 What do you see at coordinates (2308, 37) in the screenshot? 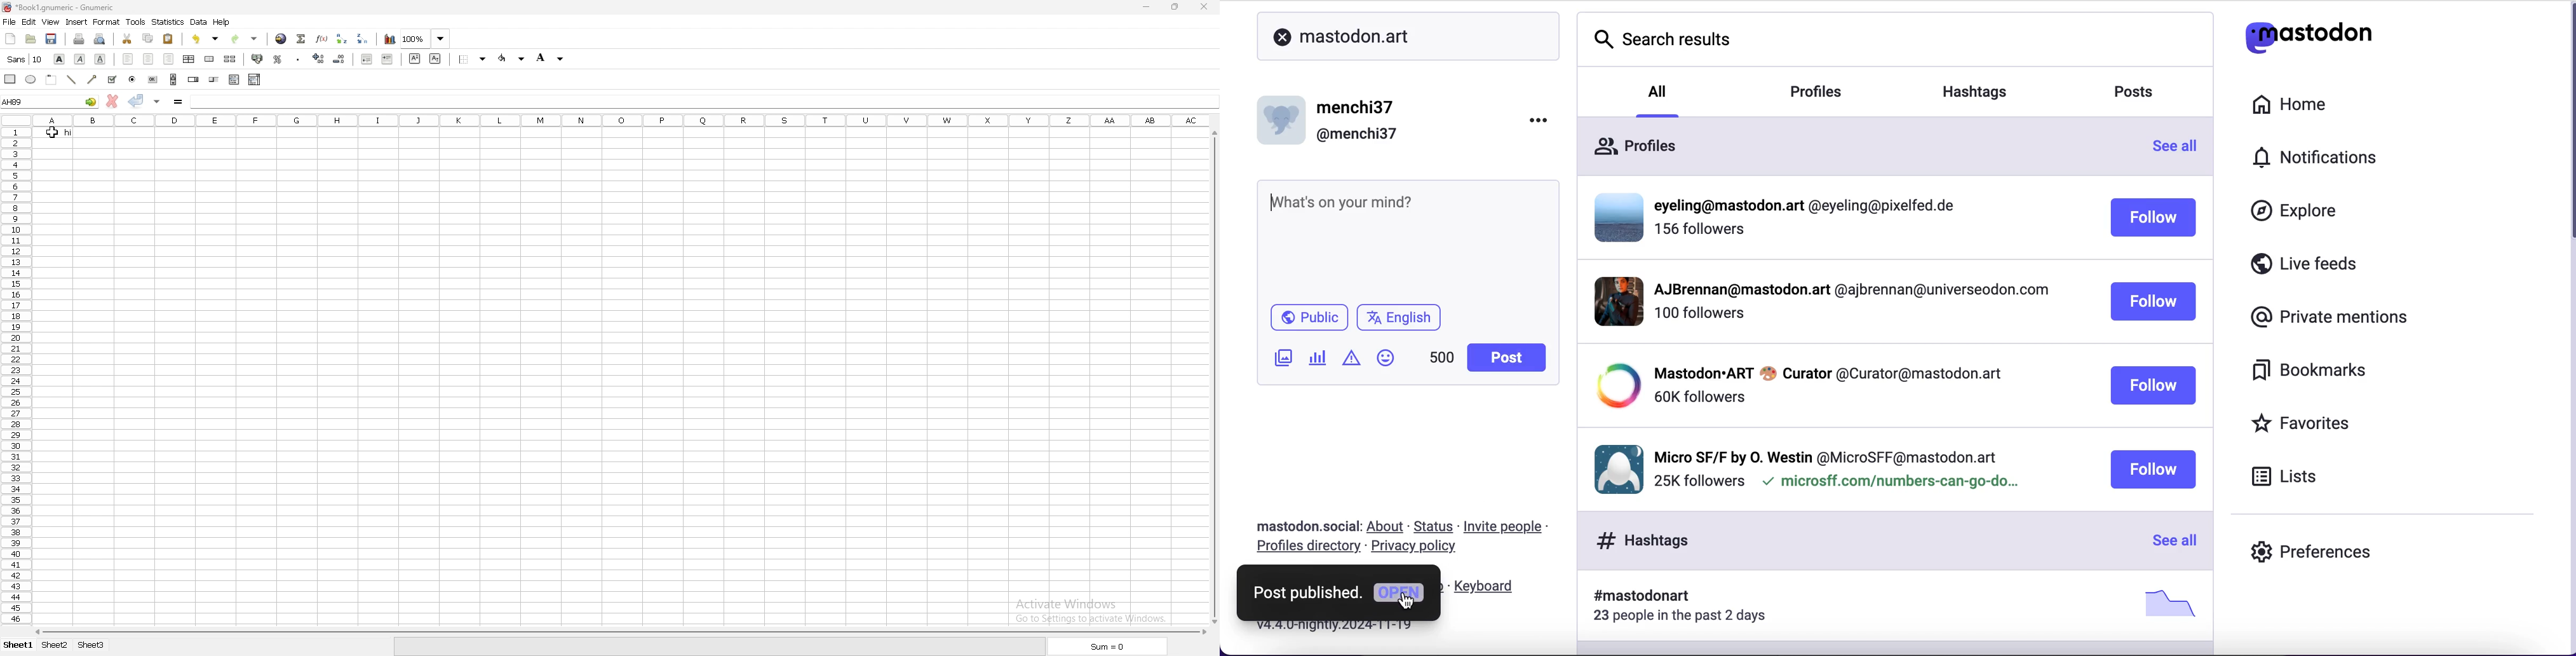
I see `mastodon logo` at bounding box center [2308, 37].